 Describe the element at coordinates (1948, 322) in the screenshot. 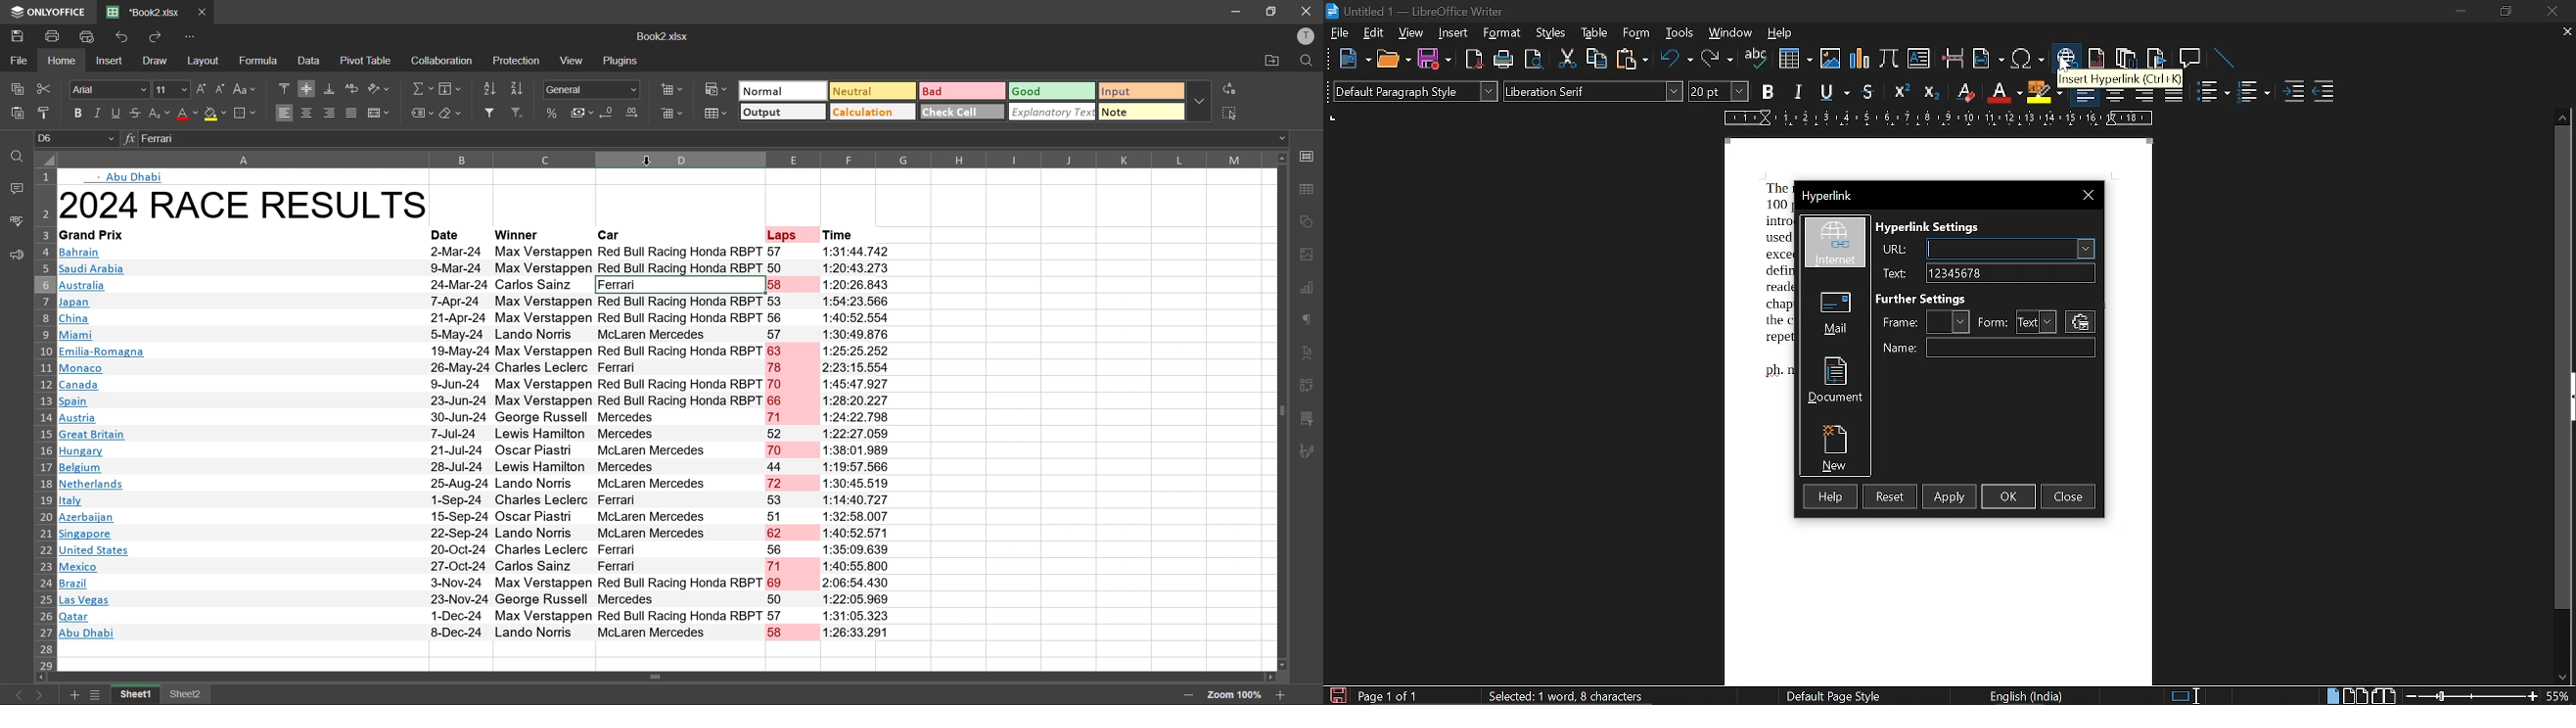

I see `frame` at that location.